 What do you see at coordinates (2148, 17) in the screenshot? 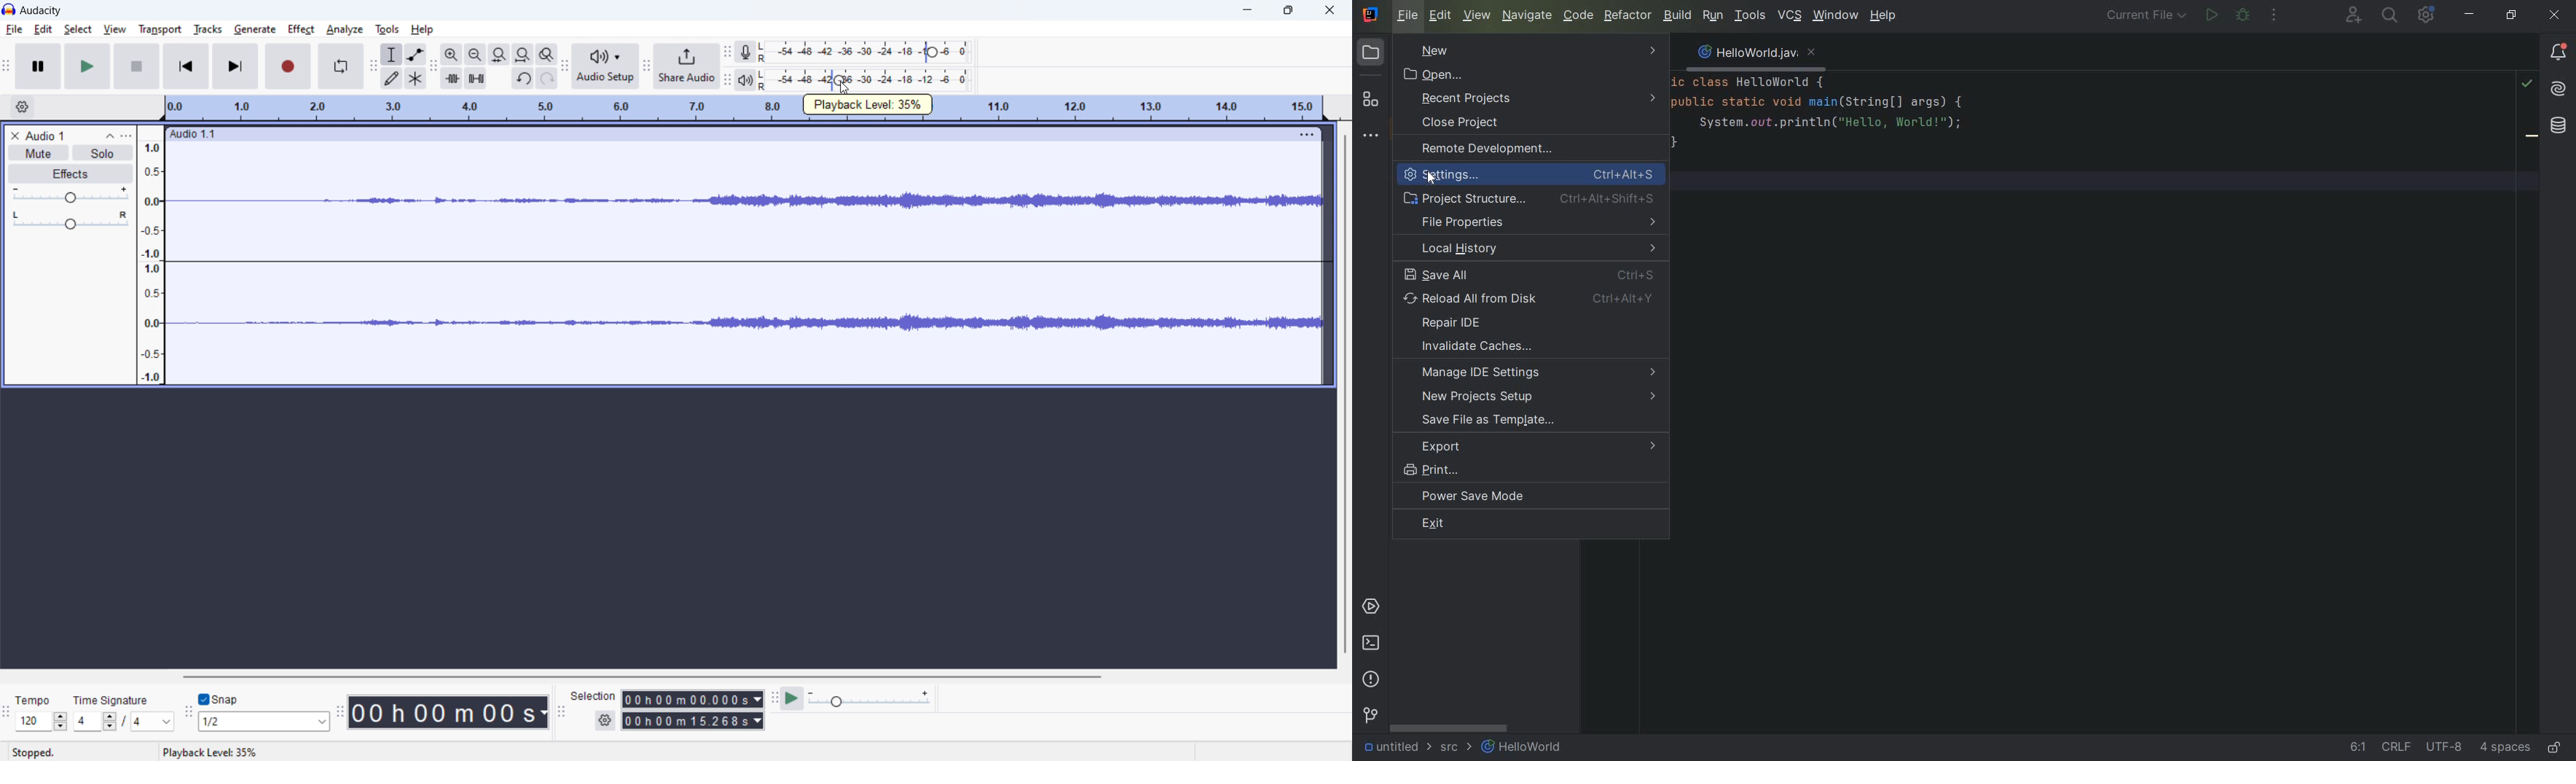
I see `run/debug configuration` at bounding box center [2148, 17].